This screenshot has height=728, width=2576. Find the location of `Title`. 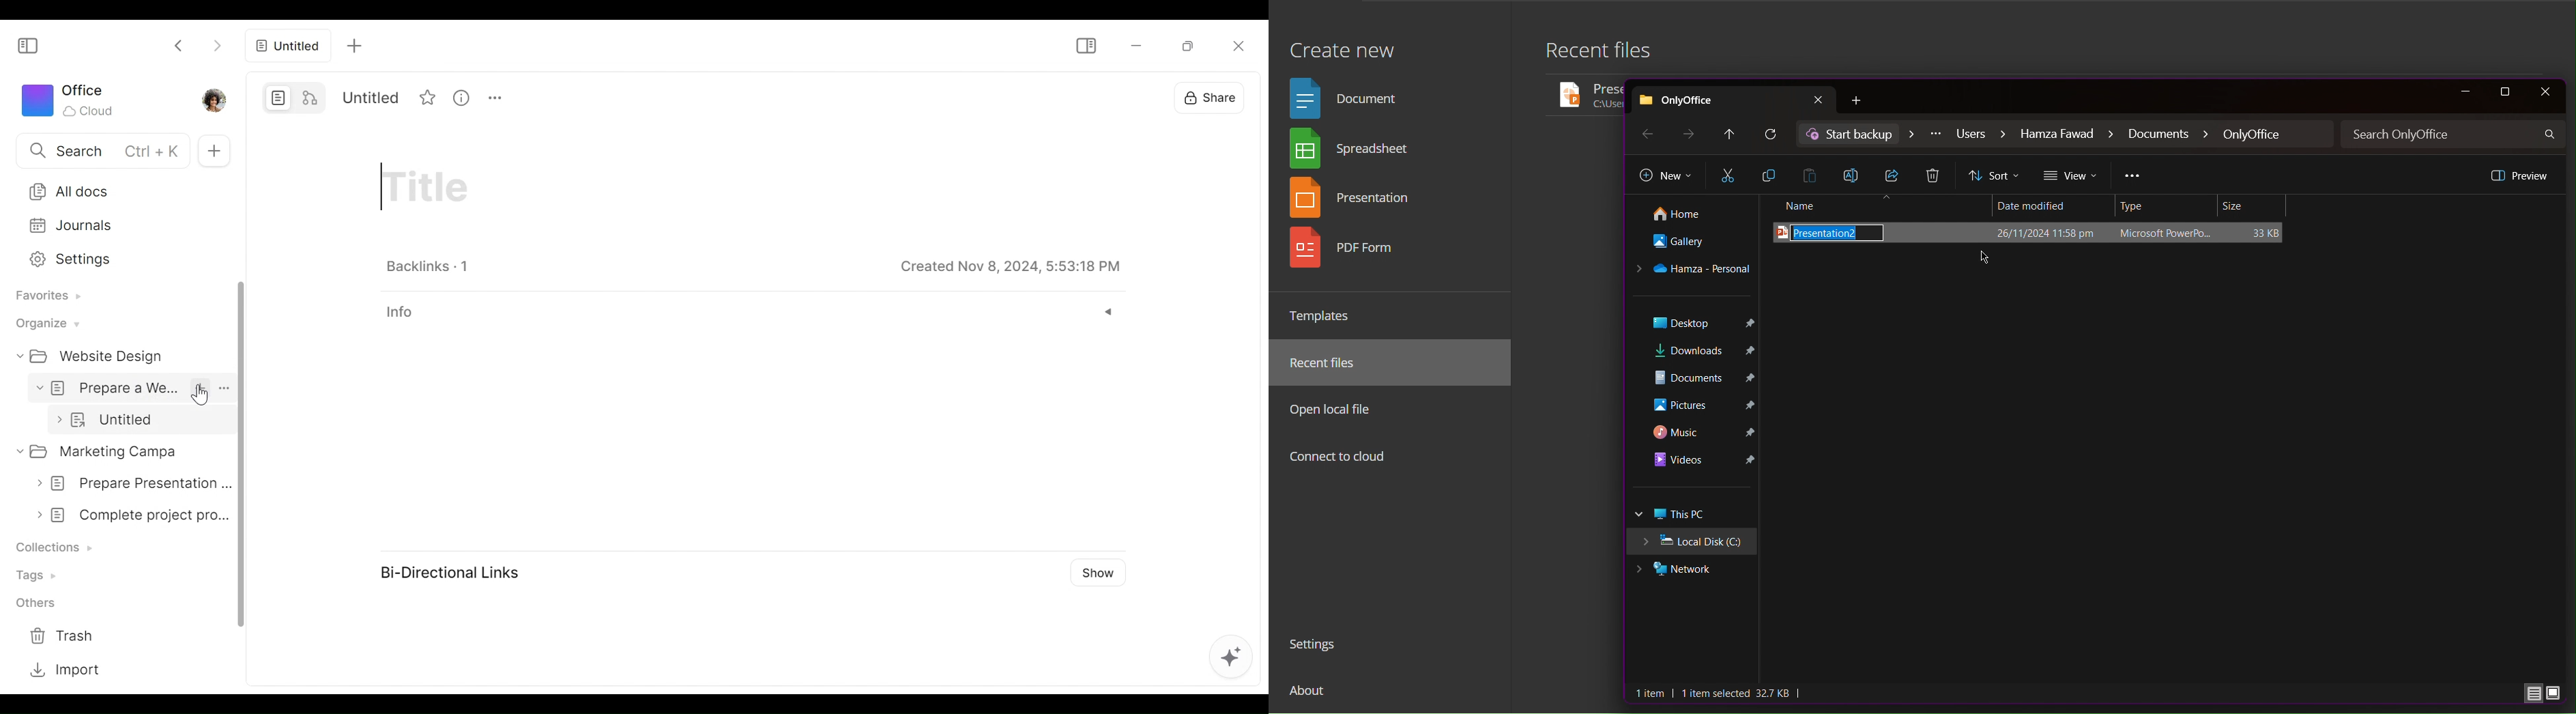

Title is located at coordinates (654, 194).